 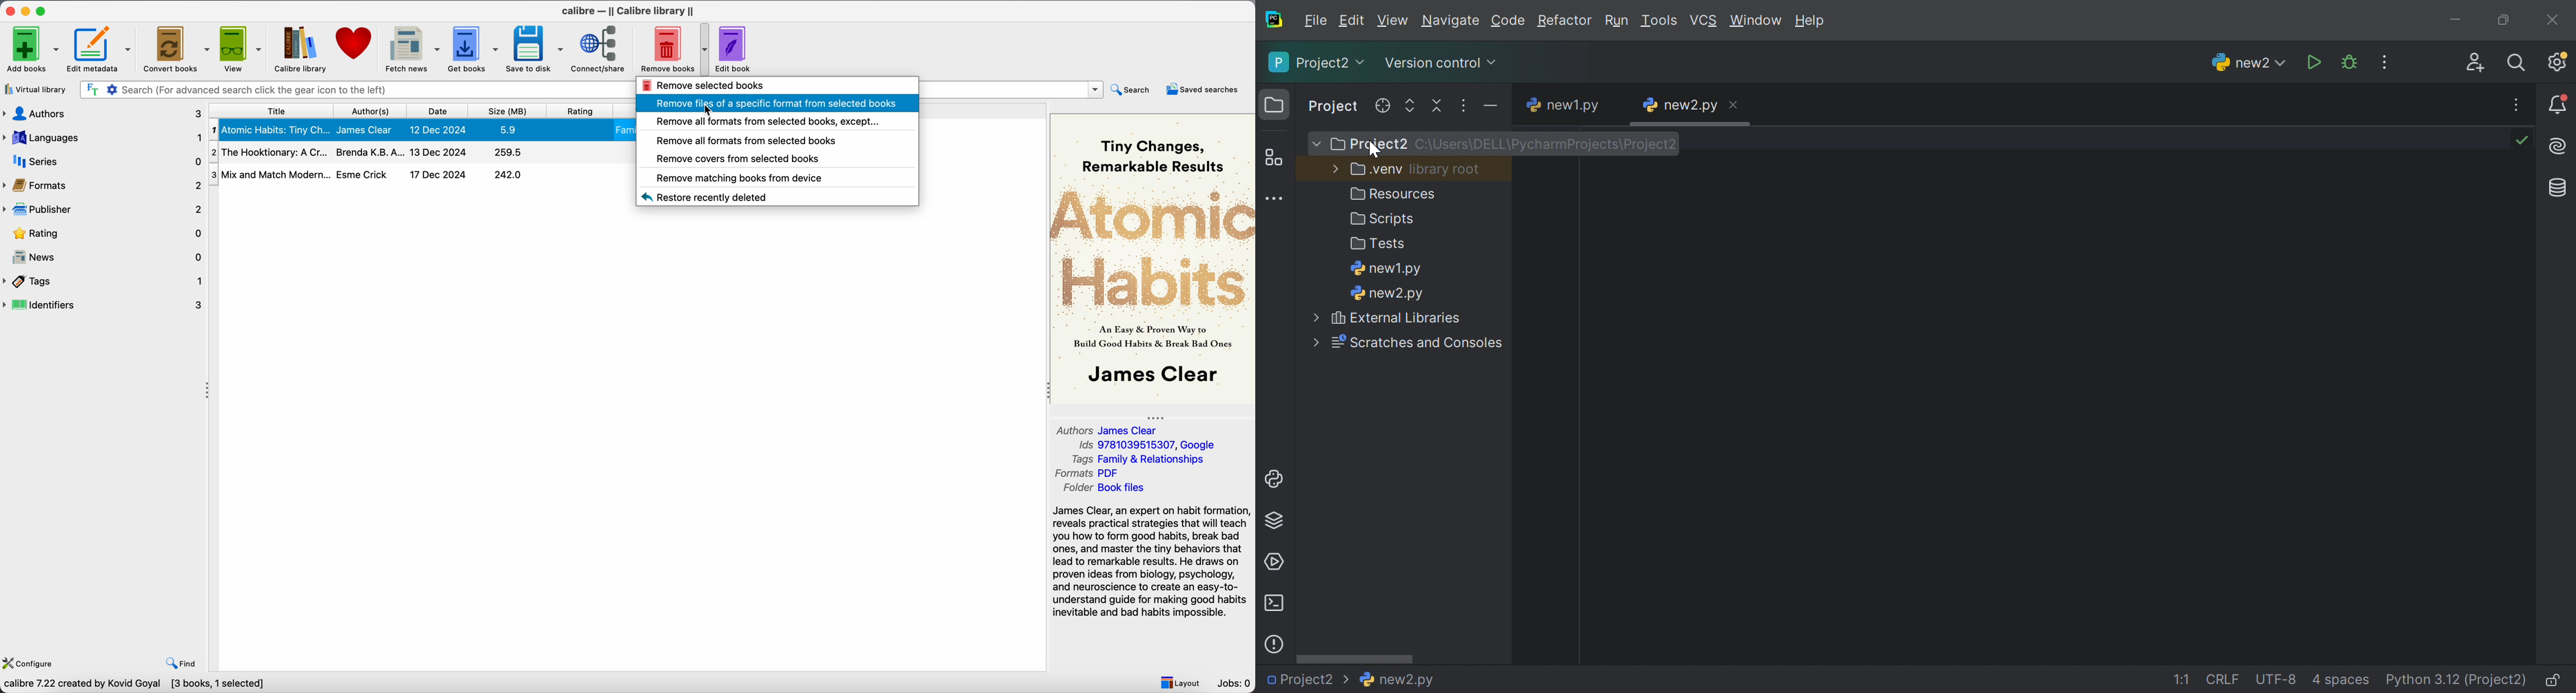 What do you see at coordinates (1443, 64) in the screenshot?
I see `Version control` at bounding box center [1443, 64].